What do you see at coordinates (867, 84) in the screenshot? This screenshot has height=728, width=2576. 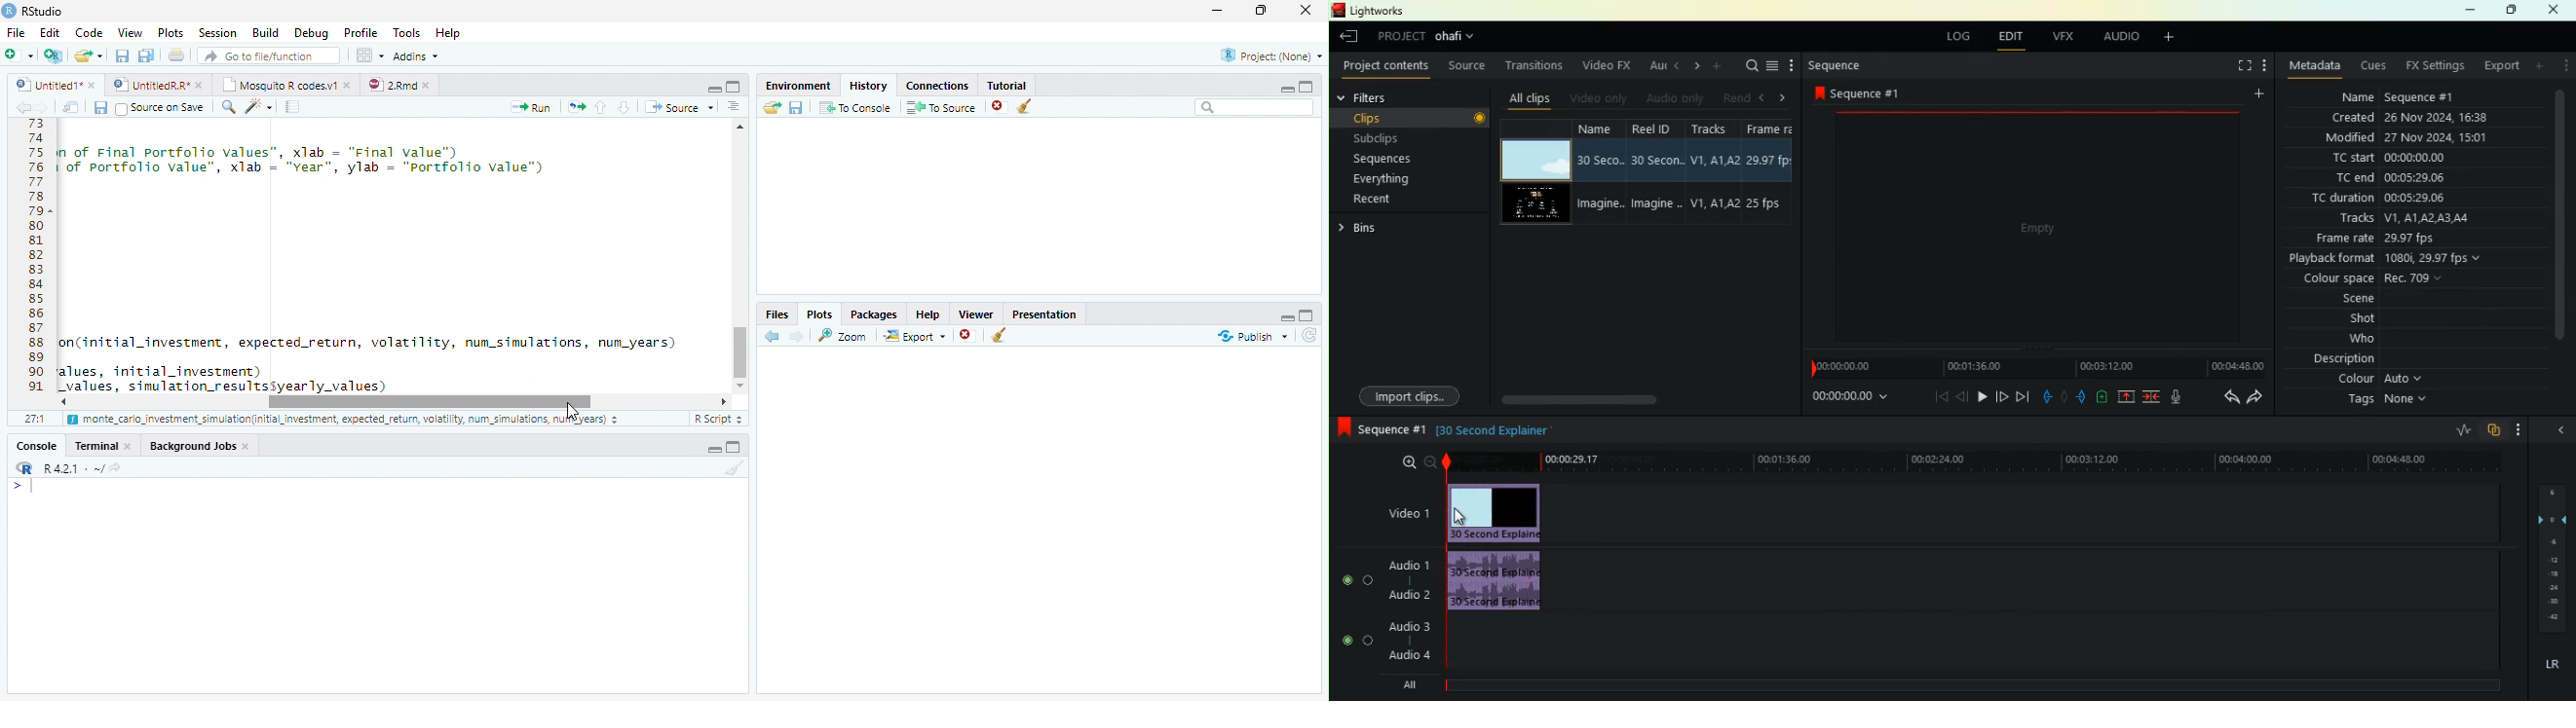 I see `History` at bounding box center [867, 84].